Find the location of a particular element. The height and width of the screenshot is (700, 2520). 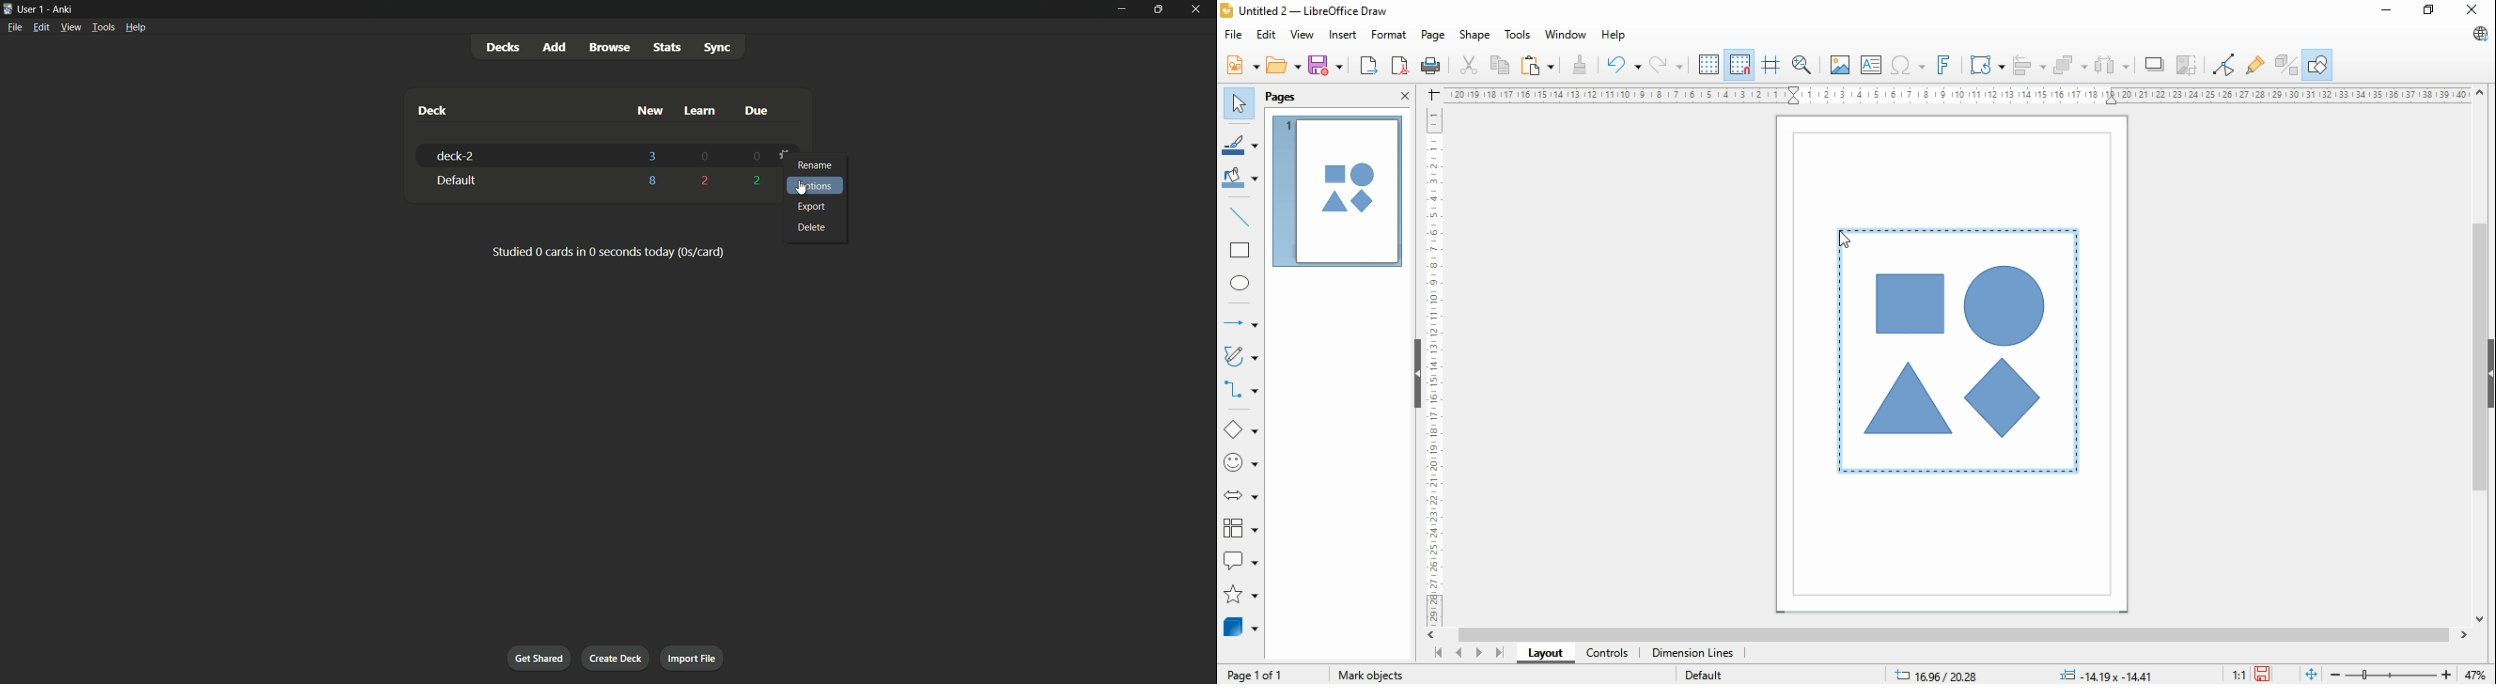

file menu is located at coordinates (15, 27).